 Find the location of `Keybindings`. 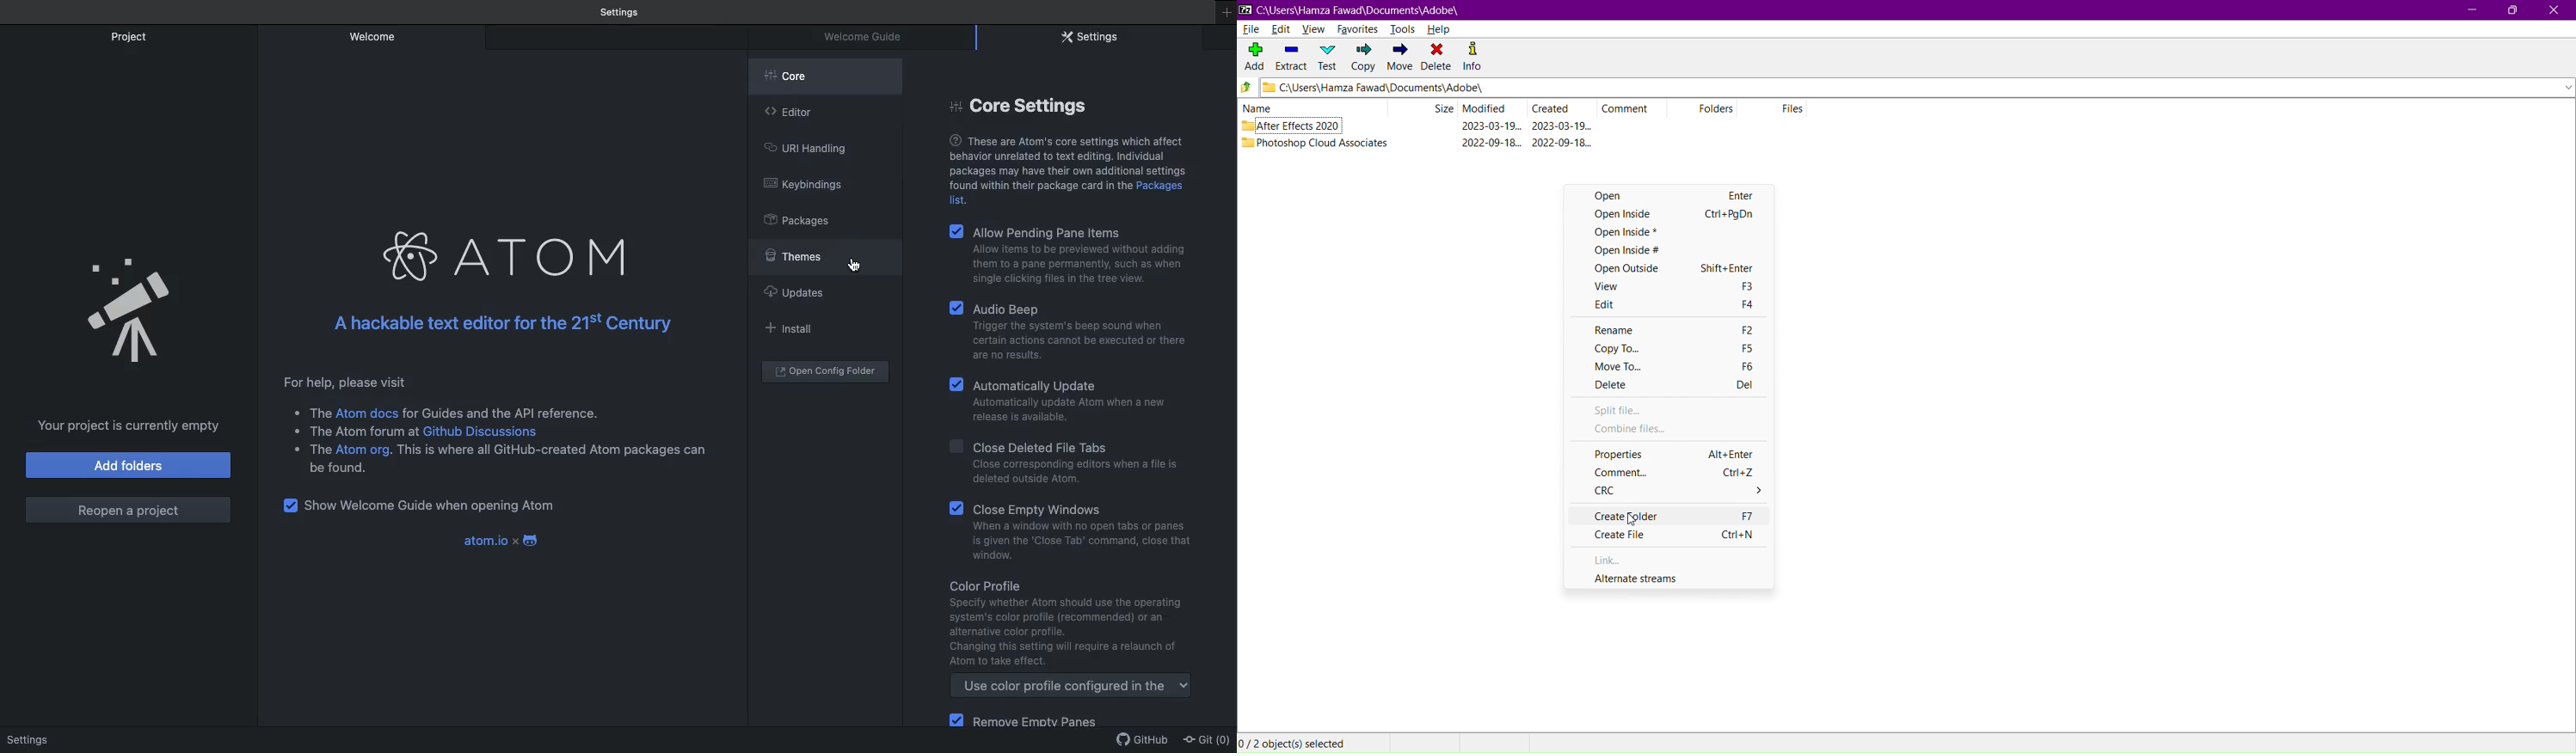

Keybindings is located at coordinates (808, 185).